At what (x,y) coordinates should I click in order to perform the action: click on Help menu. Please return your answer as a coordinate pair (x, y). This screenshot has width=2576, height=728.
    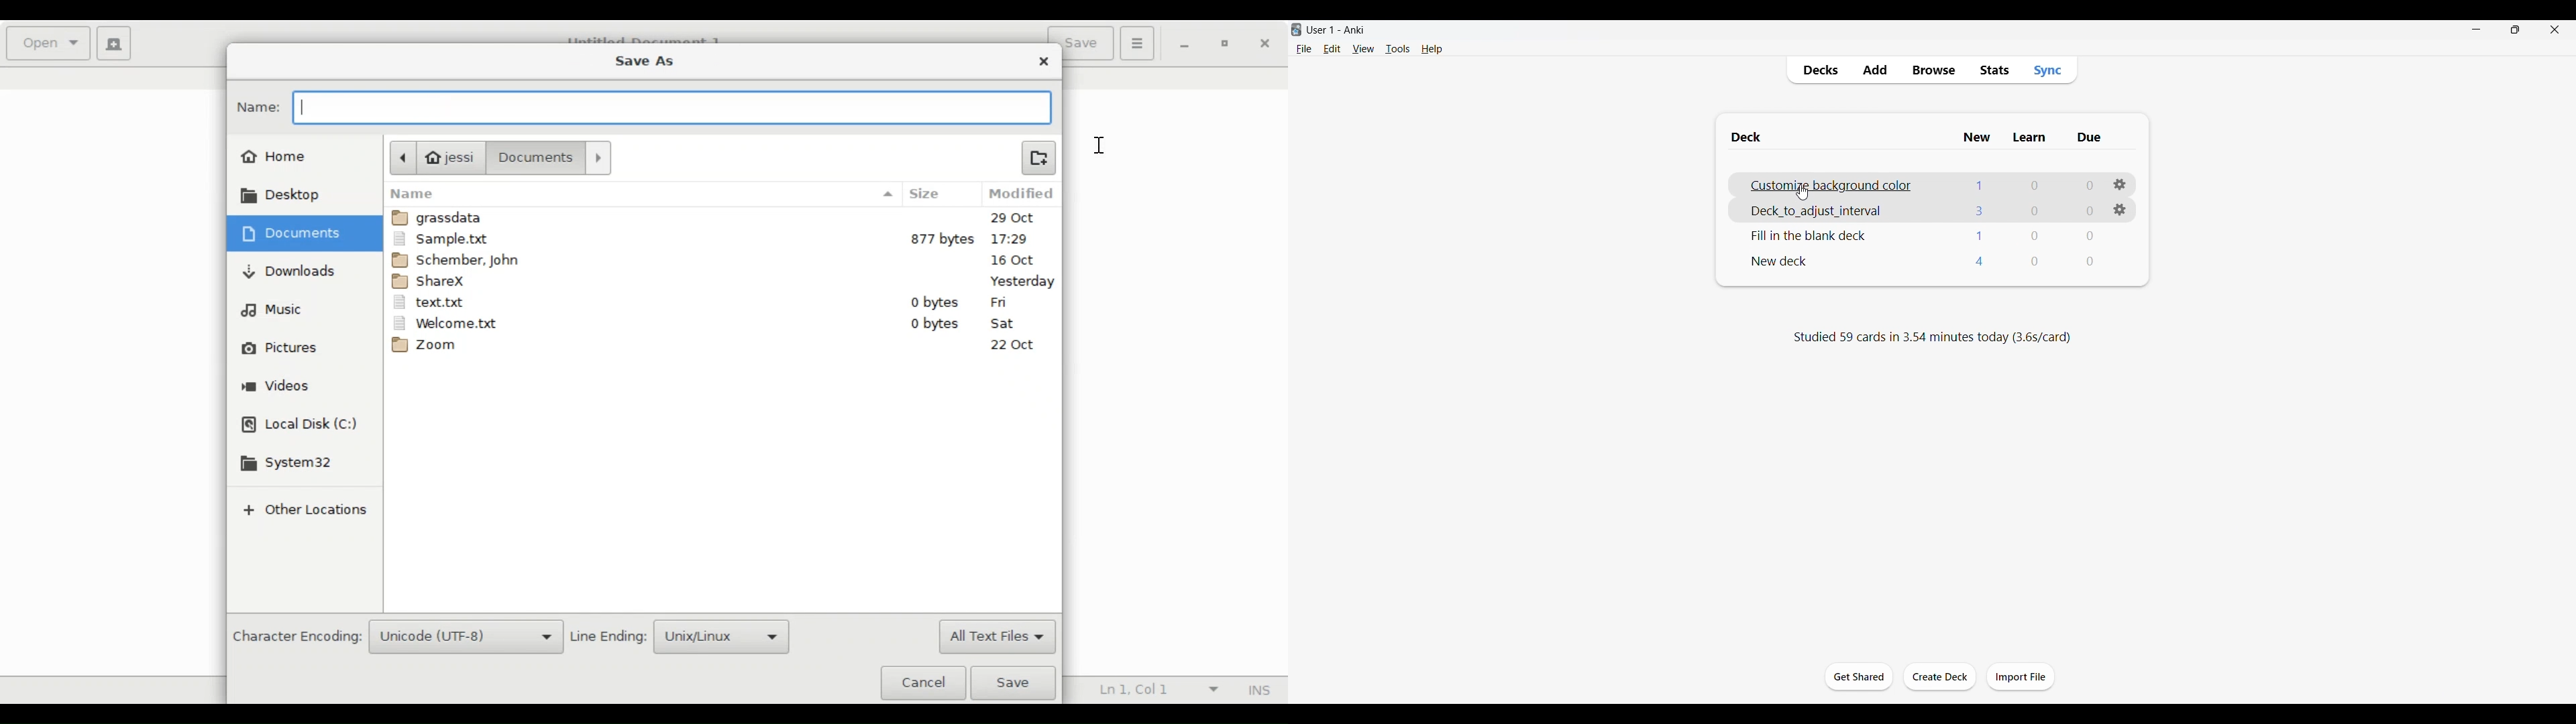
    Looking at the image, I should click on (1432, 48).